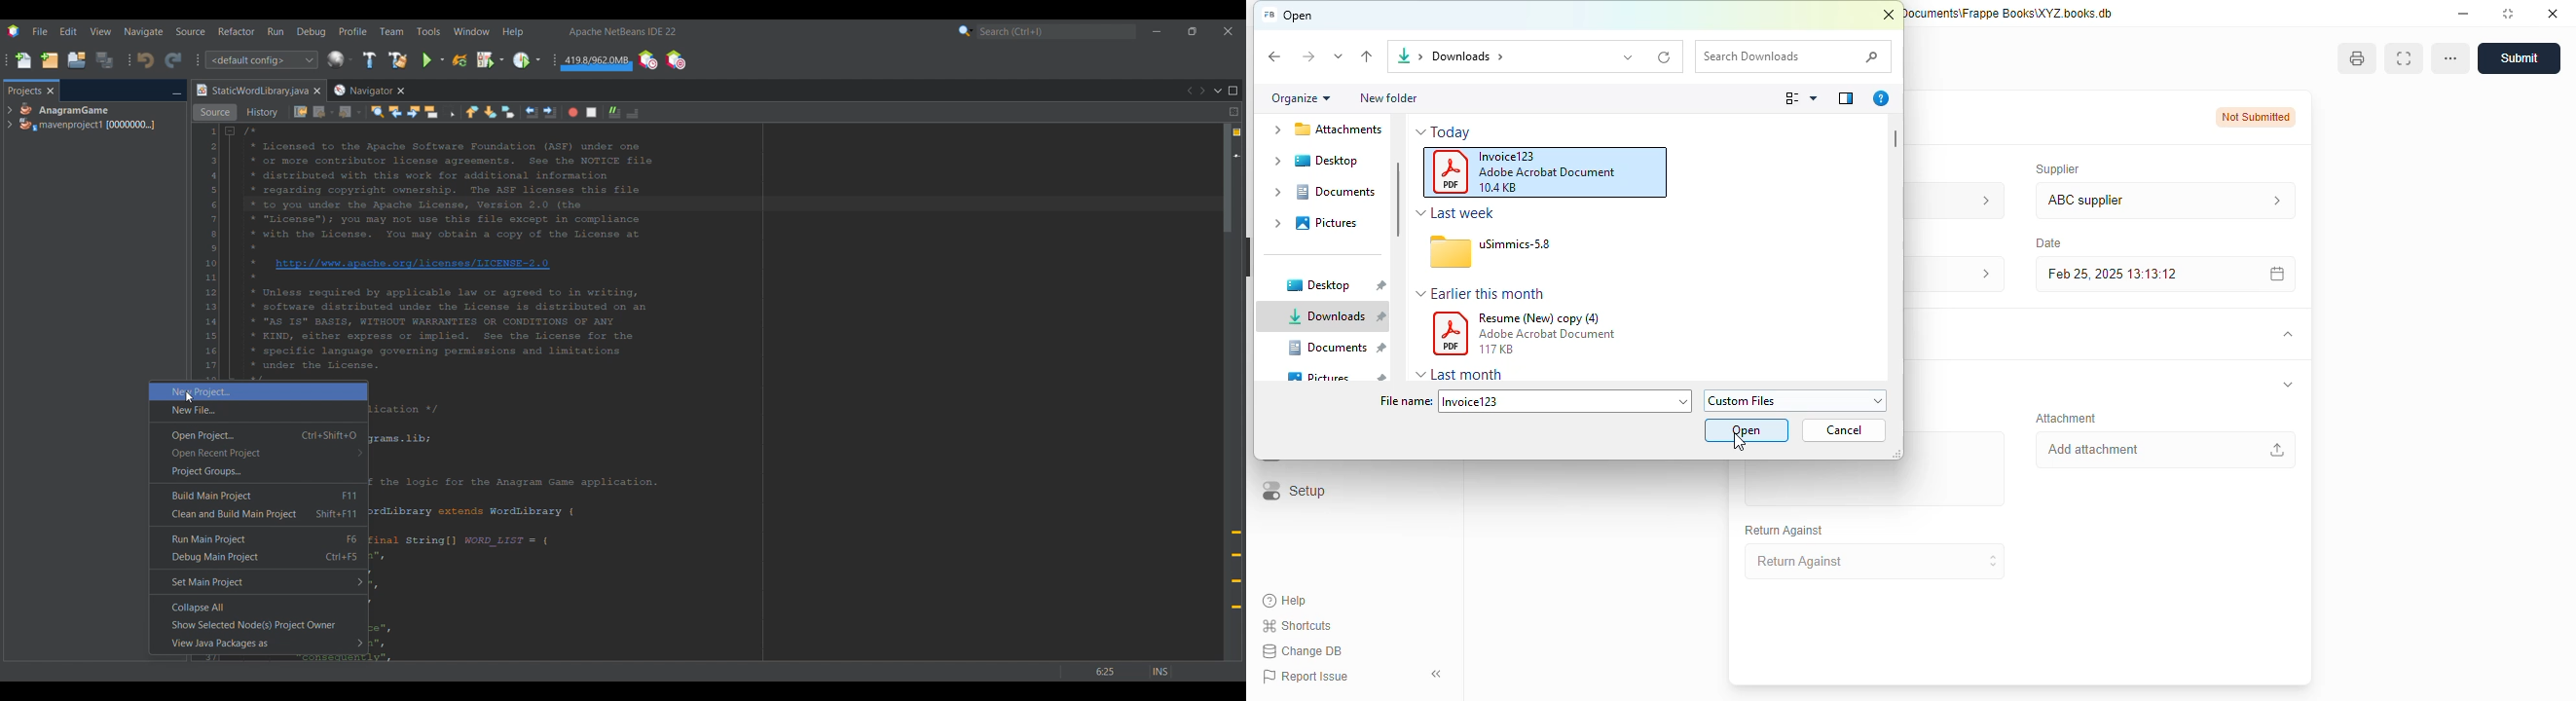 The width and height of the screenshot is (2576, 728). Describe the element at coordinates (2164, 450) in the screenshot. I see `add attachment` at that location.